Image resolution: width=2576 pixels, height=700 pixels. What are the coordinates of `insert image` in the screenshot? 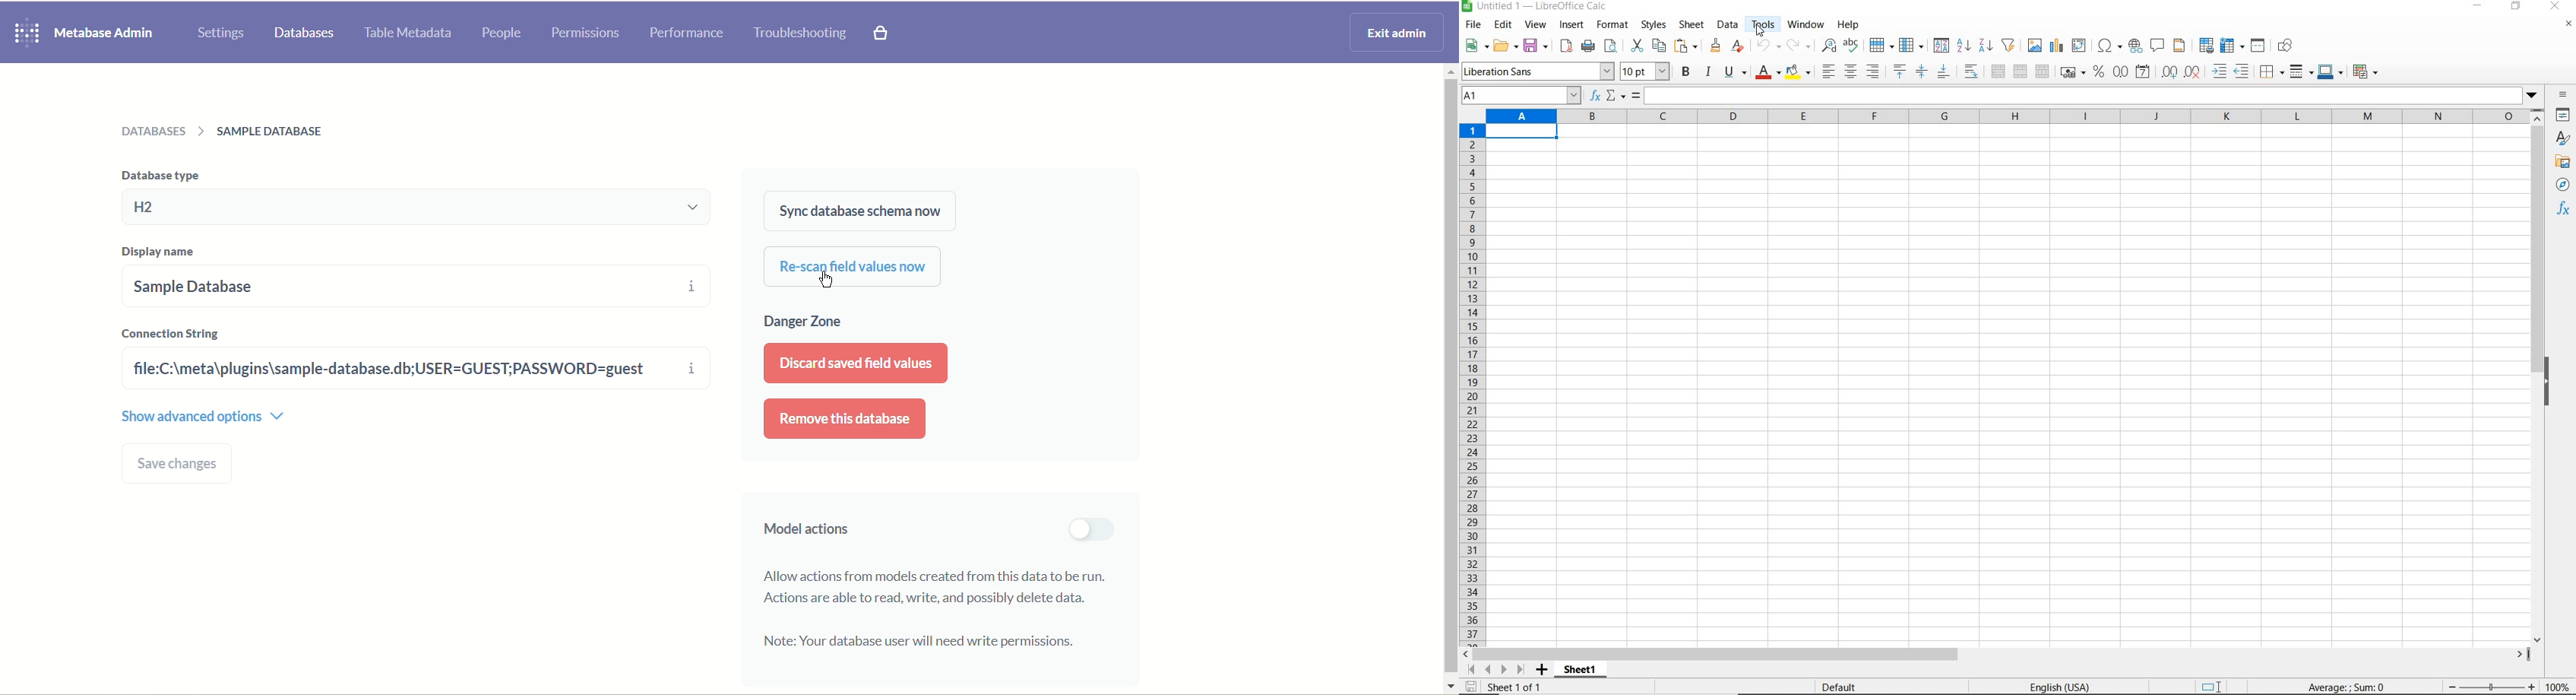 It's located at (2034, 45).